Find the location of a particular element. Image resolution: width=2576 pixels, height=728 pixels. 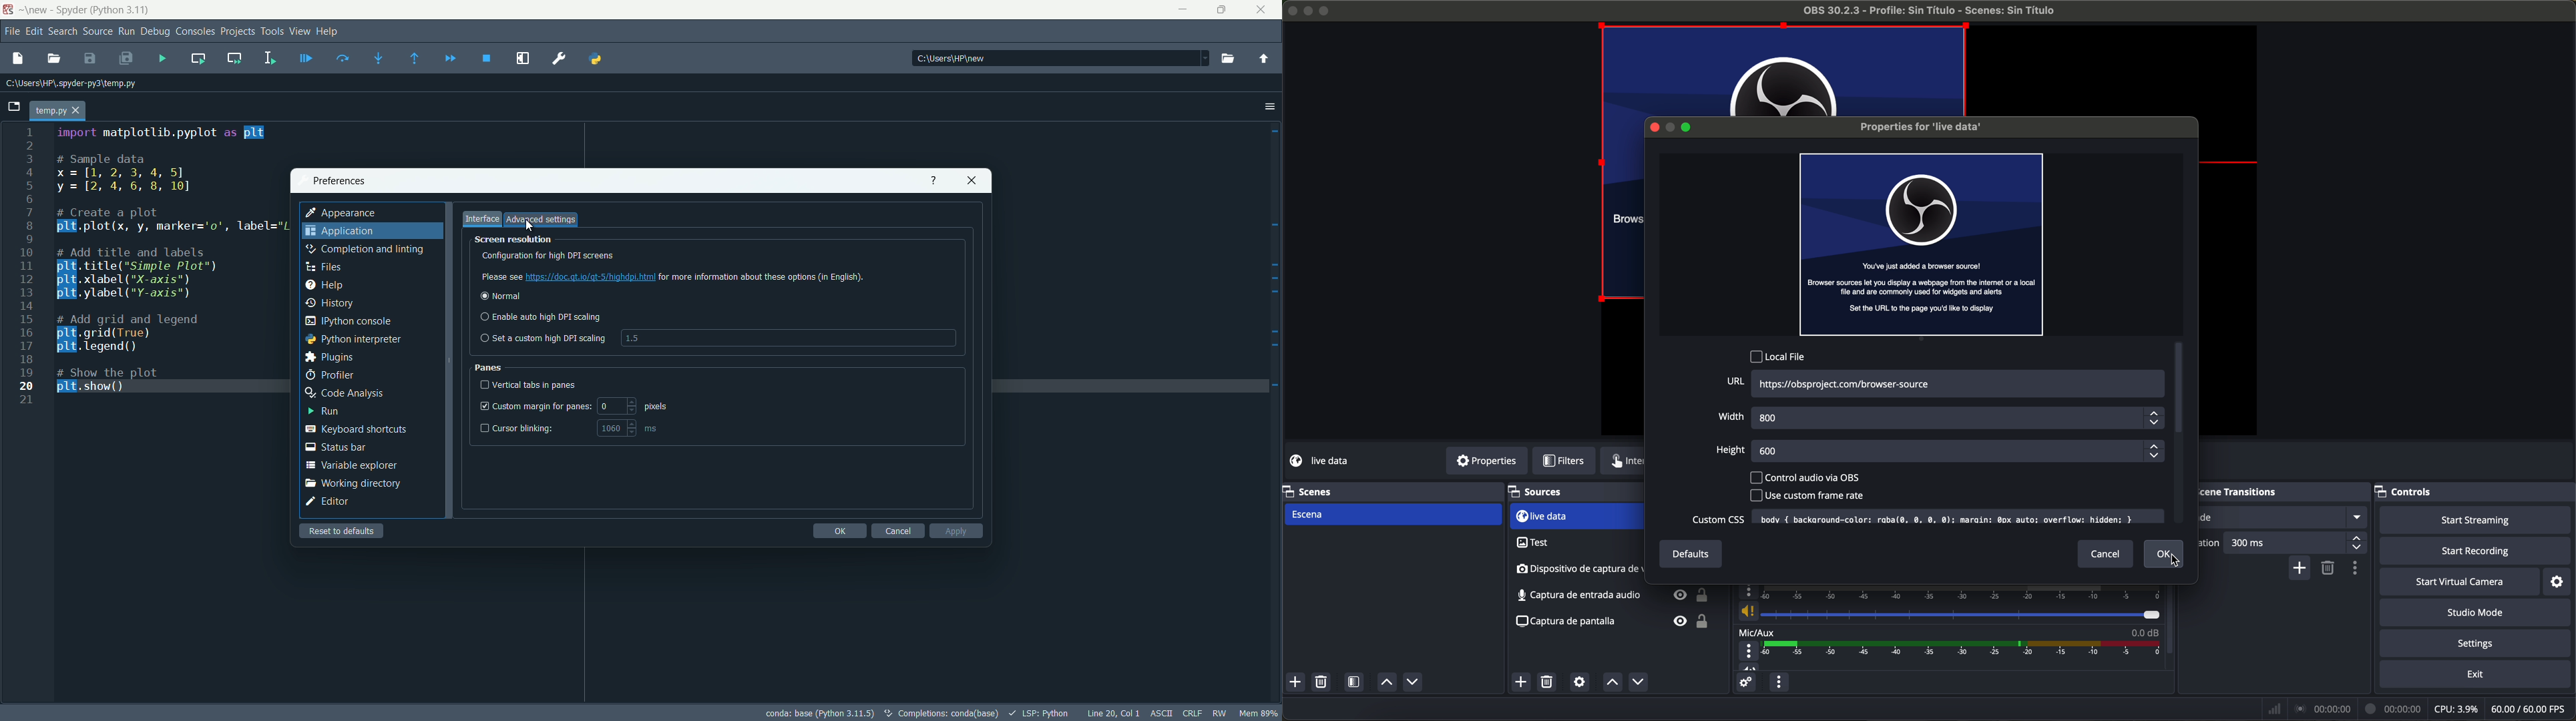

run is located at coordinates (323, 411).